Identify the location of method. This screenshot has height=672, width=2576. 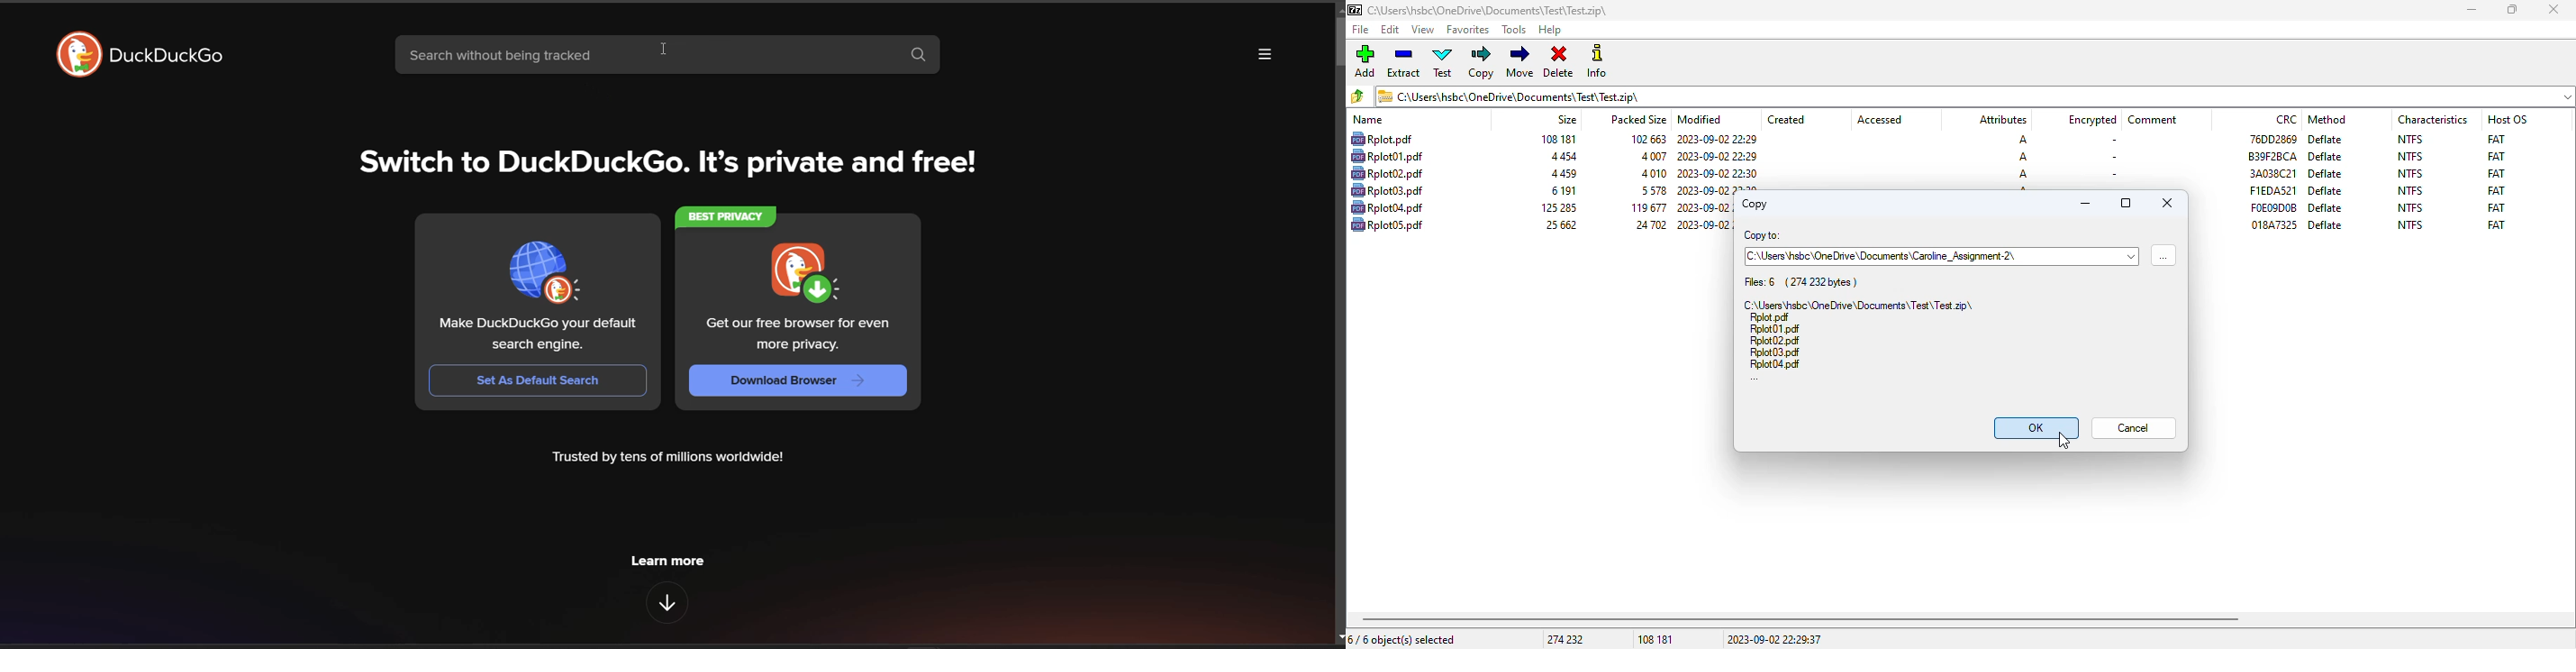
(2327, 119).